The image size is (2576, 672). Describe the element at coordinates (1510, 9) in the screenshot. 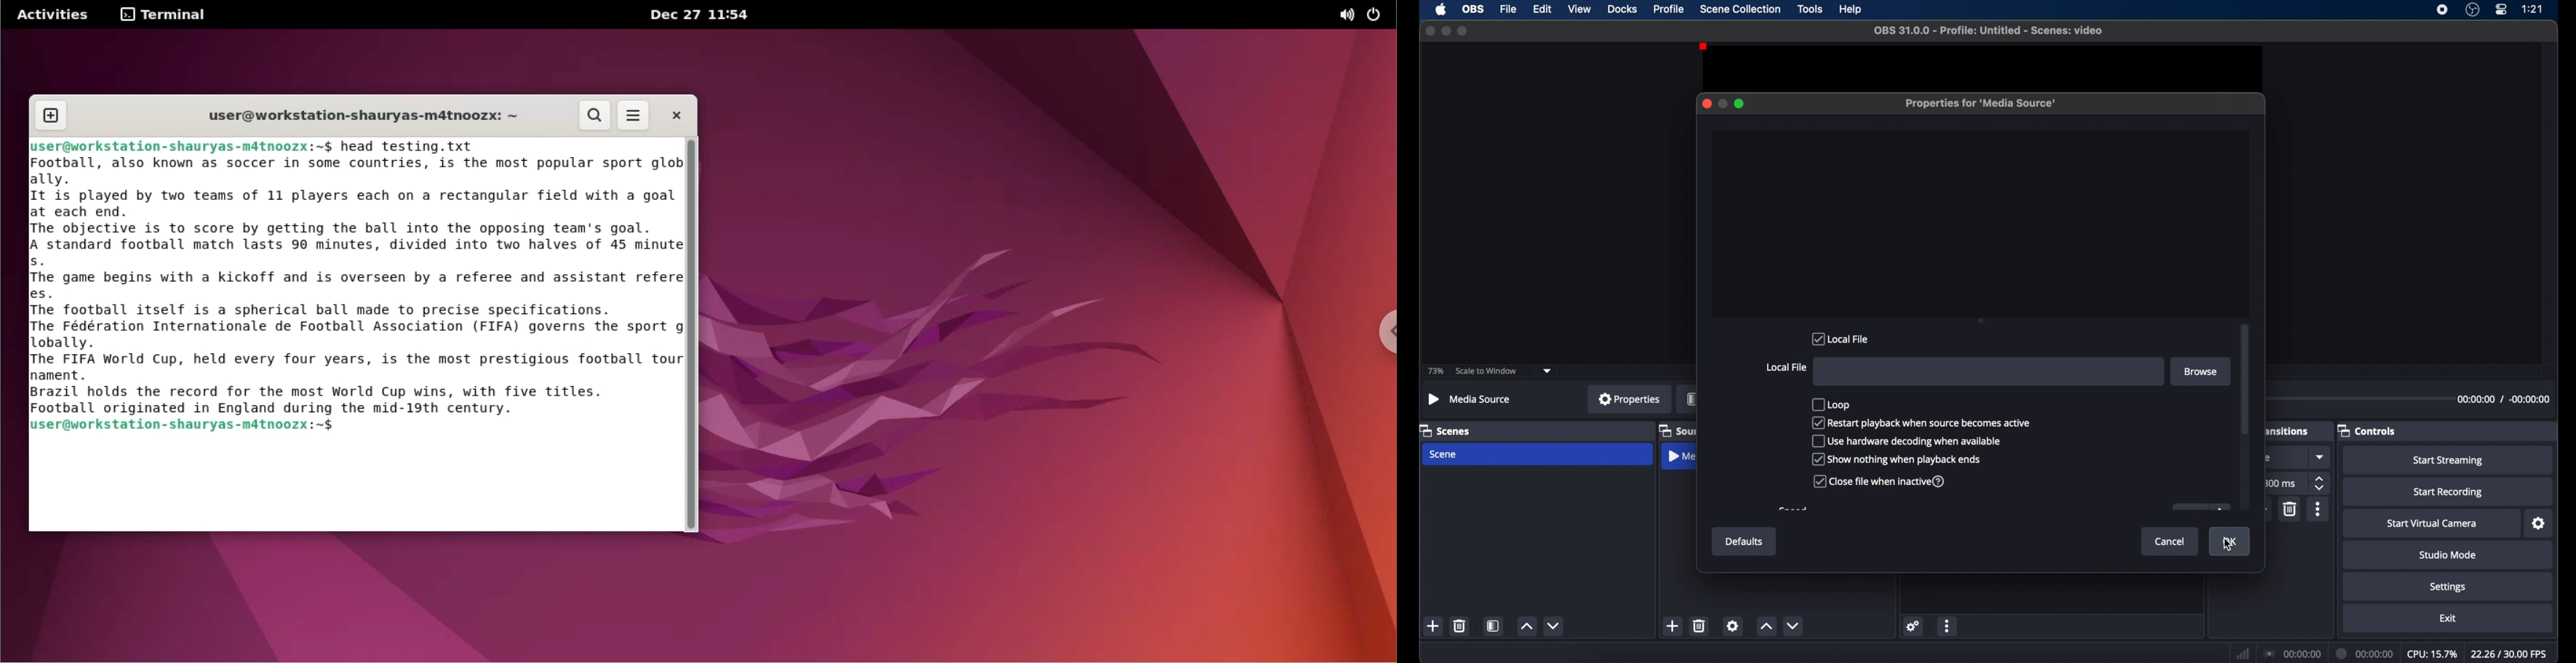

I see `file` at that location.